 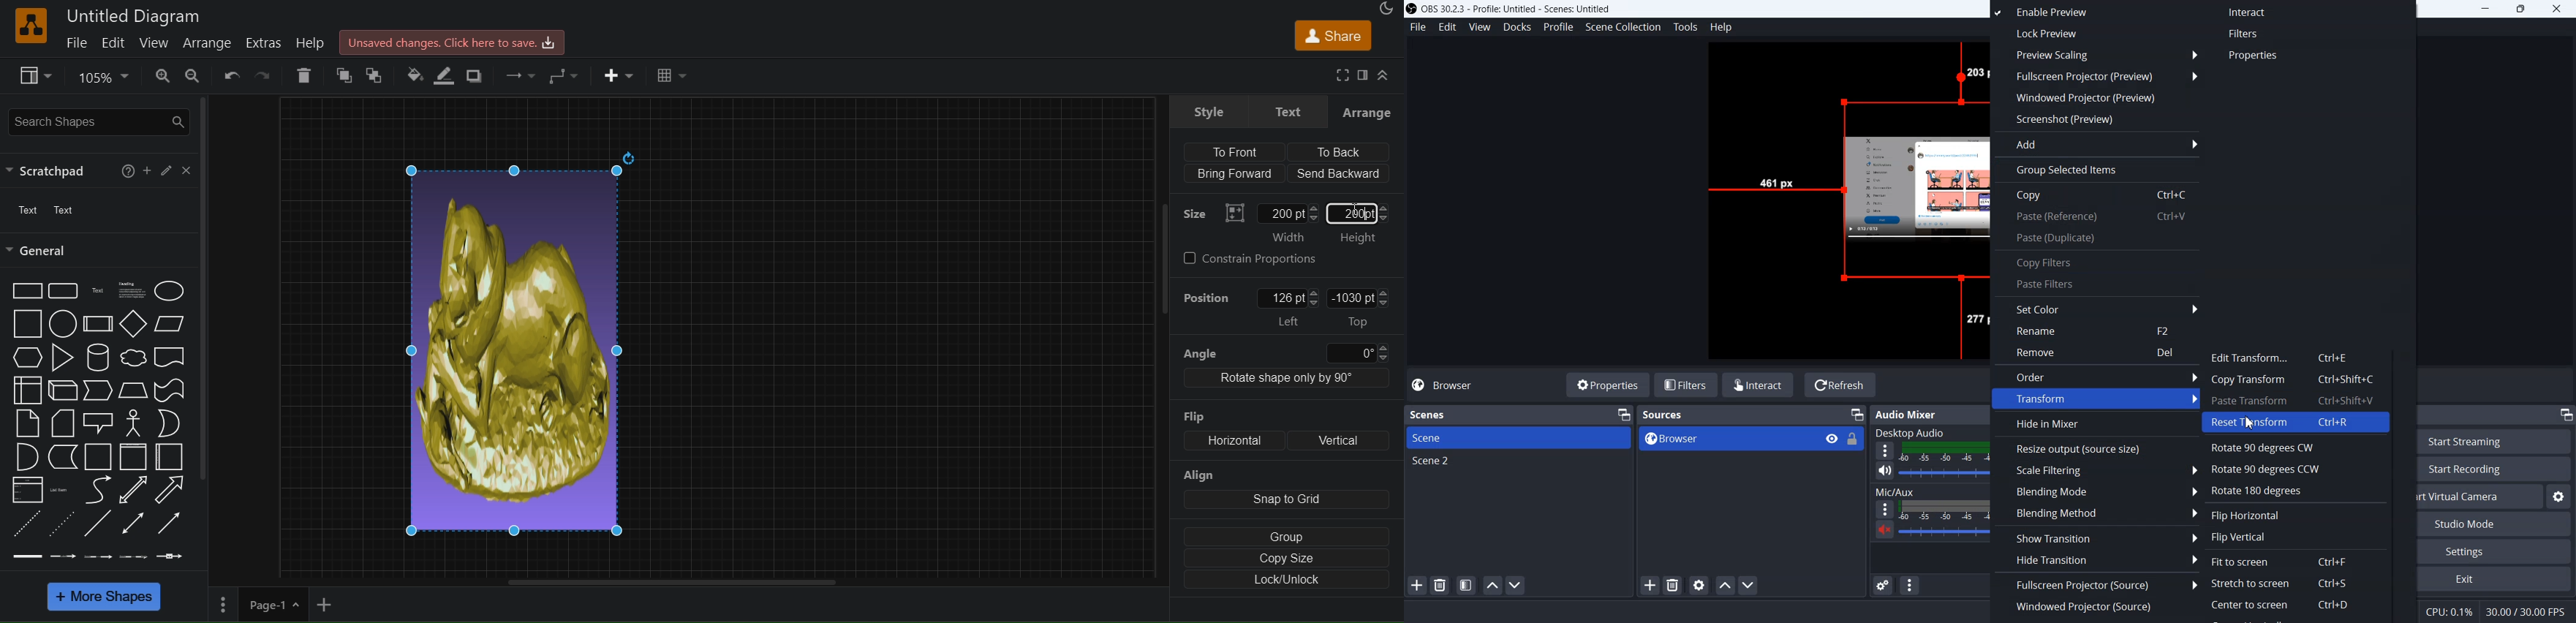 What do you see at coordinates (1676, 414) in the screenshot?
I see `Text` at bounding box center [1676, 414].